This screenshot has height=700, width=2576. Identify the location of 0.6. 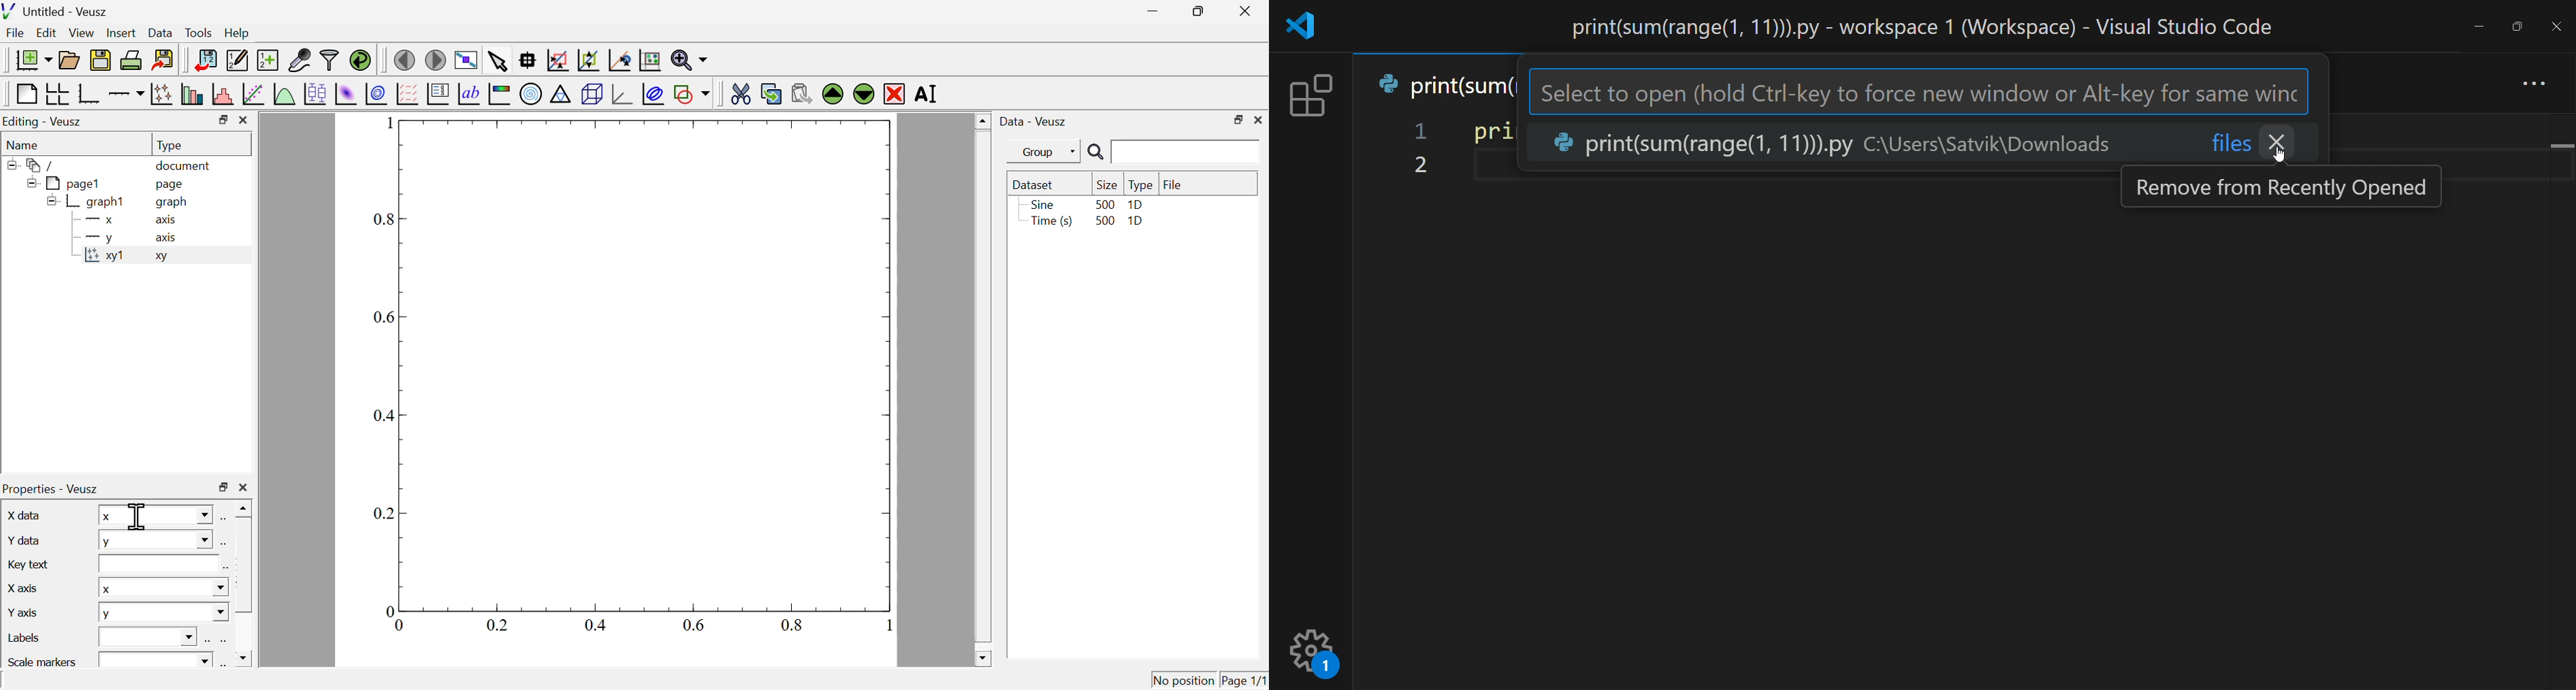
(387, 317).